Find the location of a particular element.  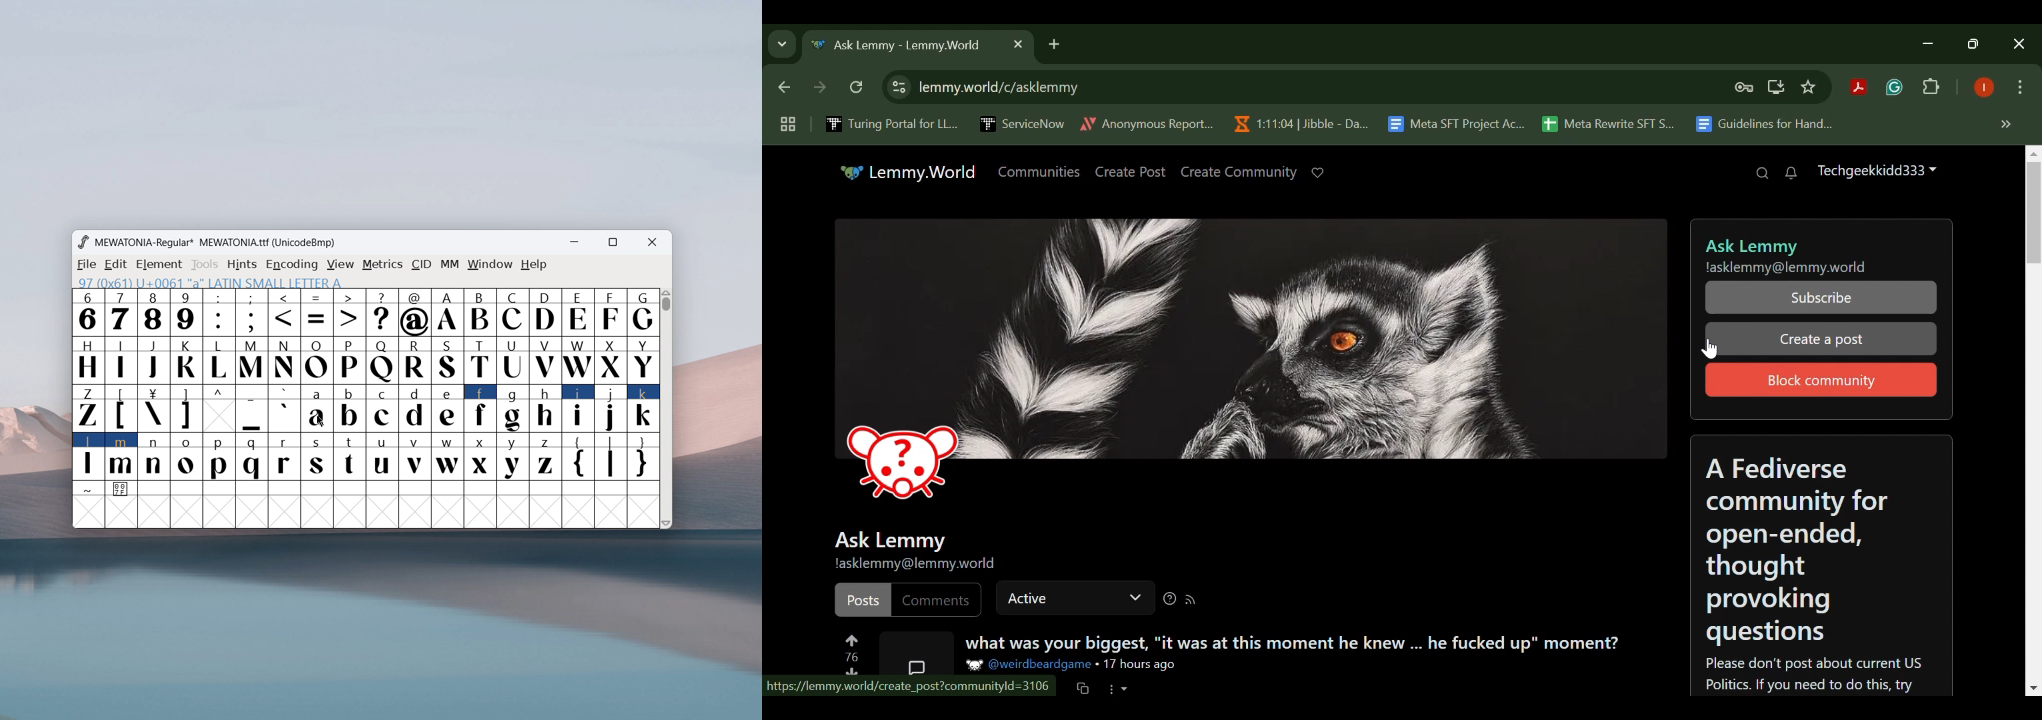

97 (x61) U+0061 "a" LATIN S ETTER is located at coordinates (210, 281).